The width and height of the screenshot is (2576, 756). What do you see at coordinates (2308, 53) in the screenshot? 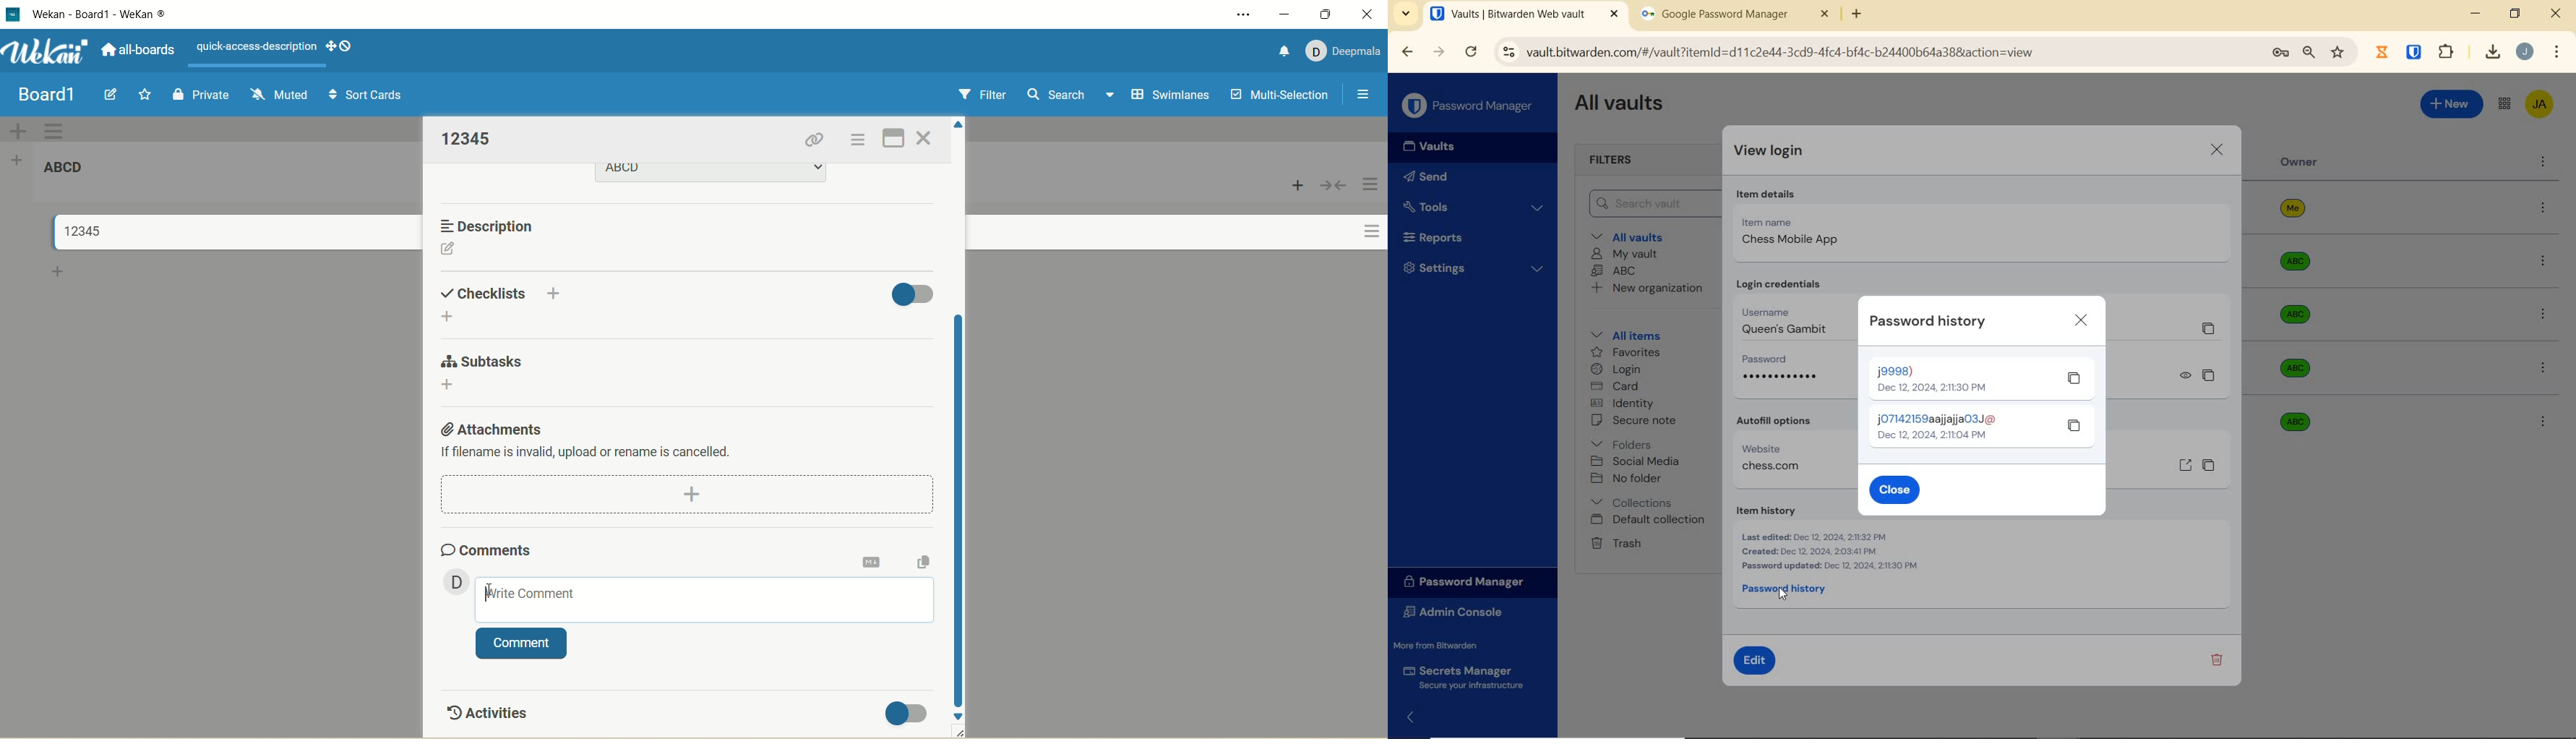
I see `zoom` at bounding box center [2308, 53].